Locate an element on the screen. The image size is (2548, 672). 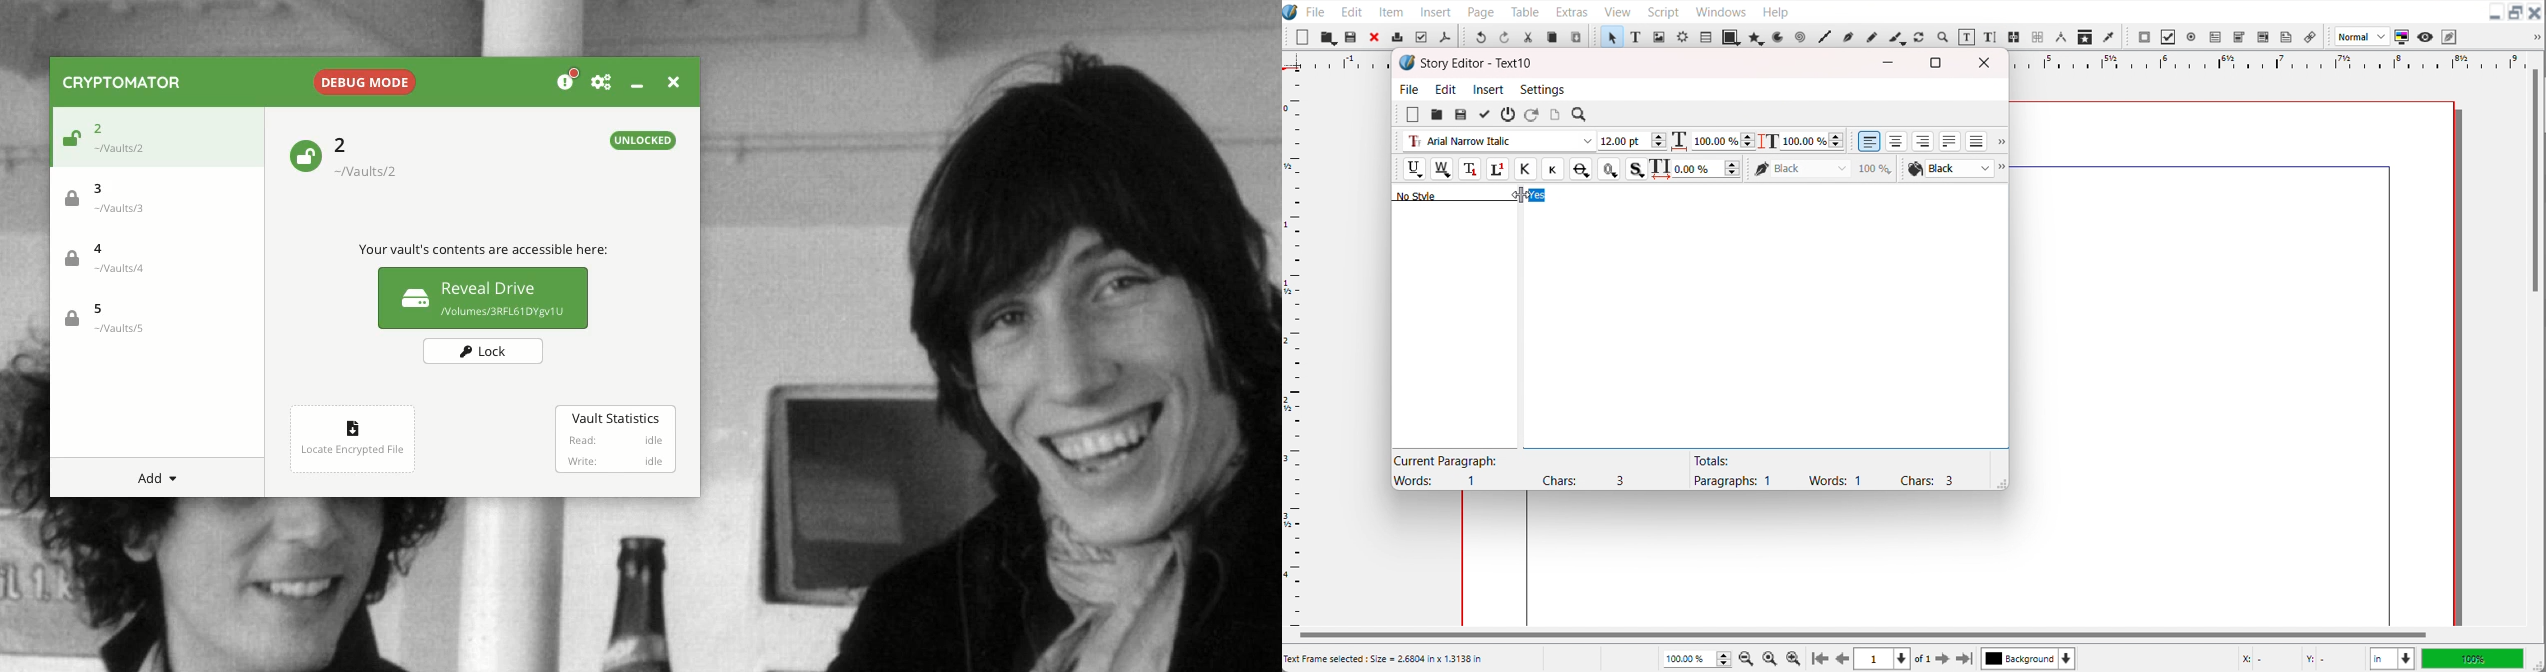
Zoom In is located at coordinates (1794, 658).